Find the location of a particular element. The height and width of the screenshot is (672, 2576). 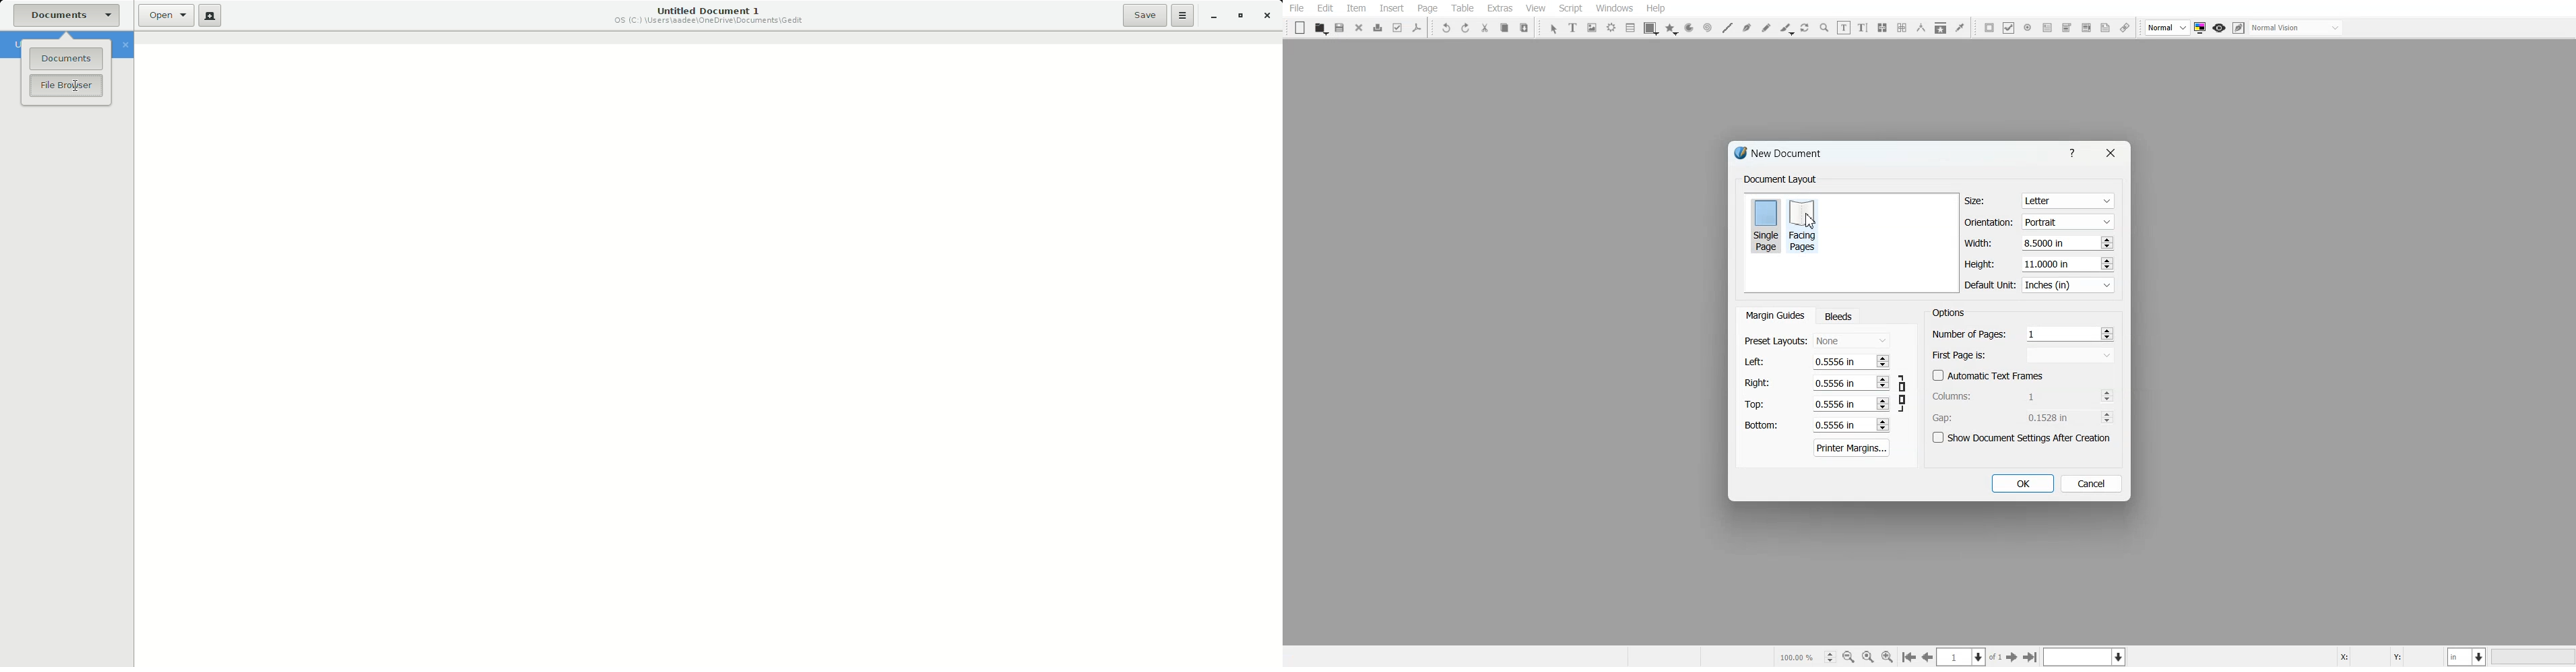

Orientation is located at coordinates (2040, 222).